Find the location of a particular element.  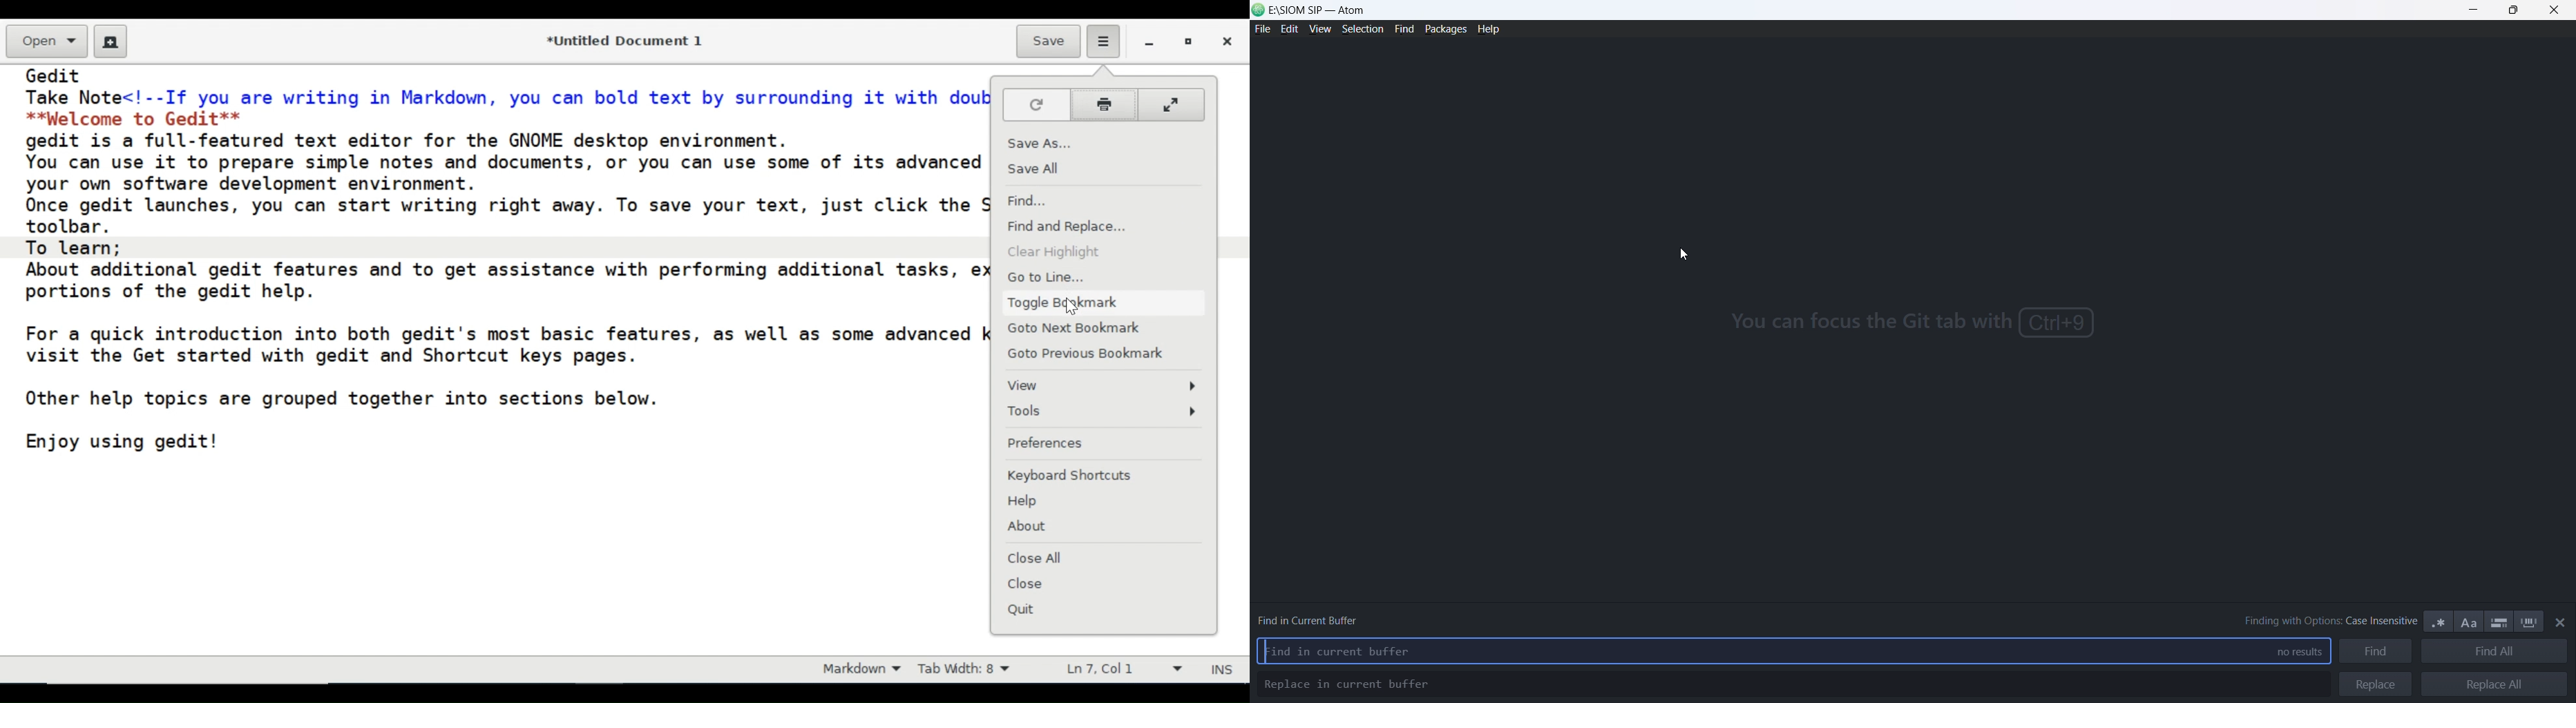

INS is located at coordinates (1224, 670).